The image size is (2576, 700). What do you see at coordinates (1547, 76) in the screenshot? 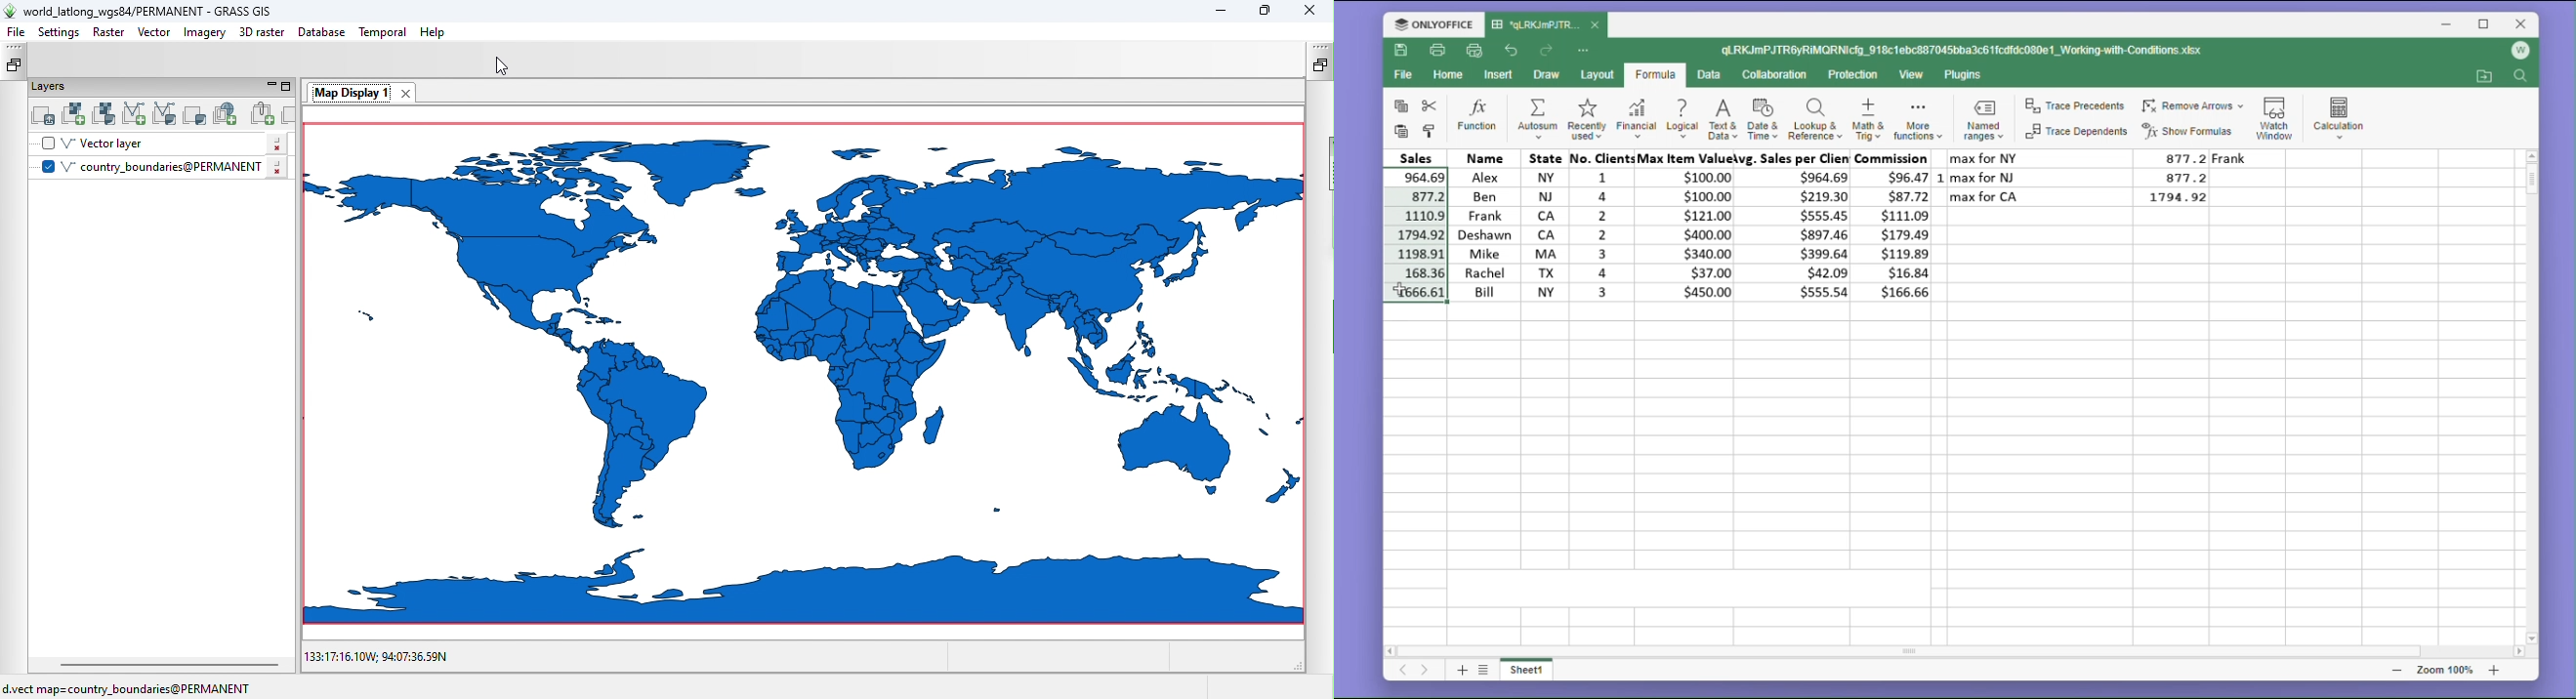
I see `draw` at bounding box center [1547, 76].